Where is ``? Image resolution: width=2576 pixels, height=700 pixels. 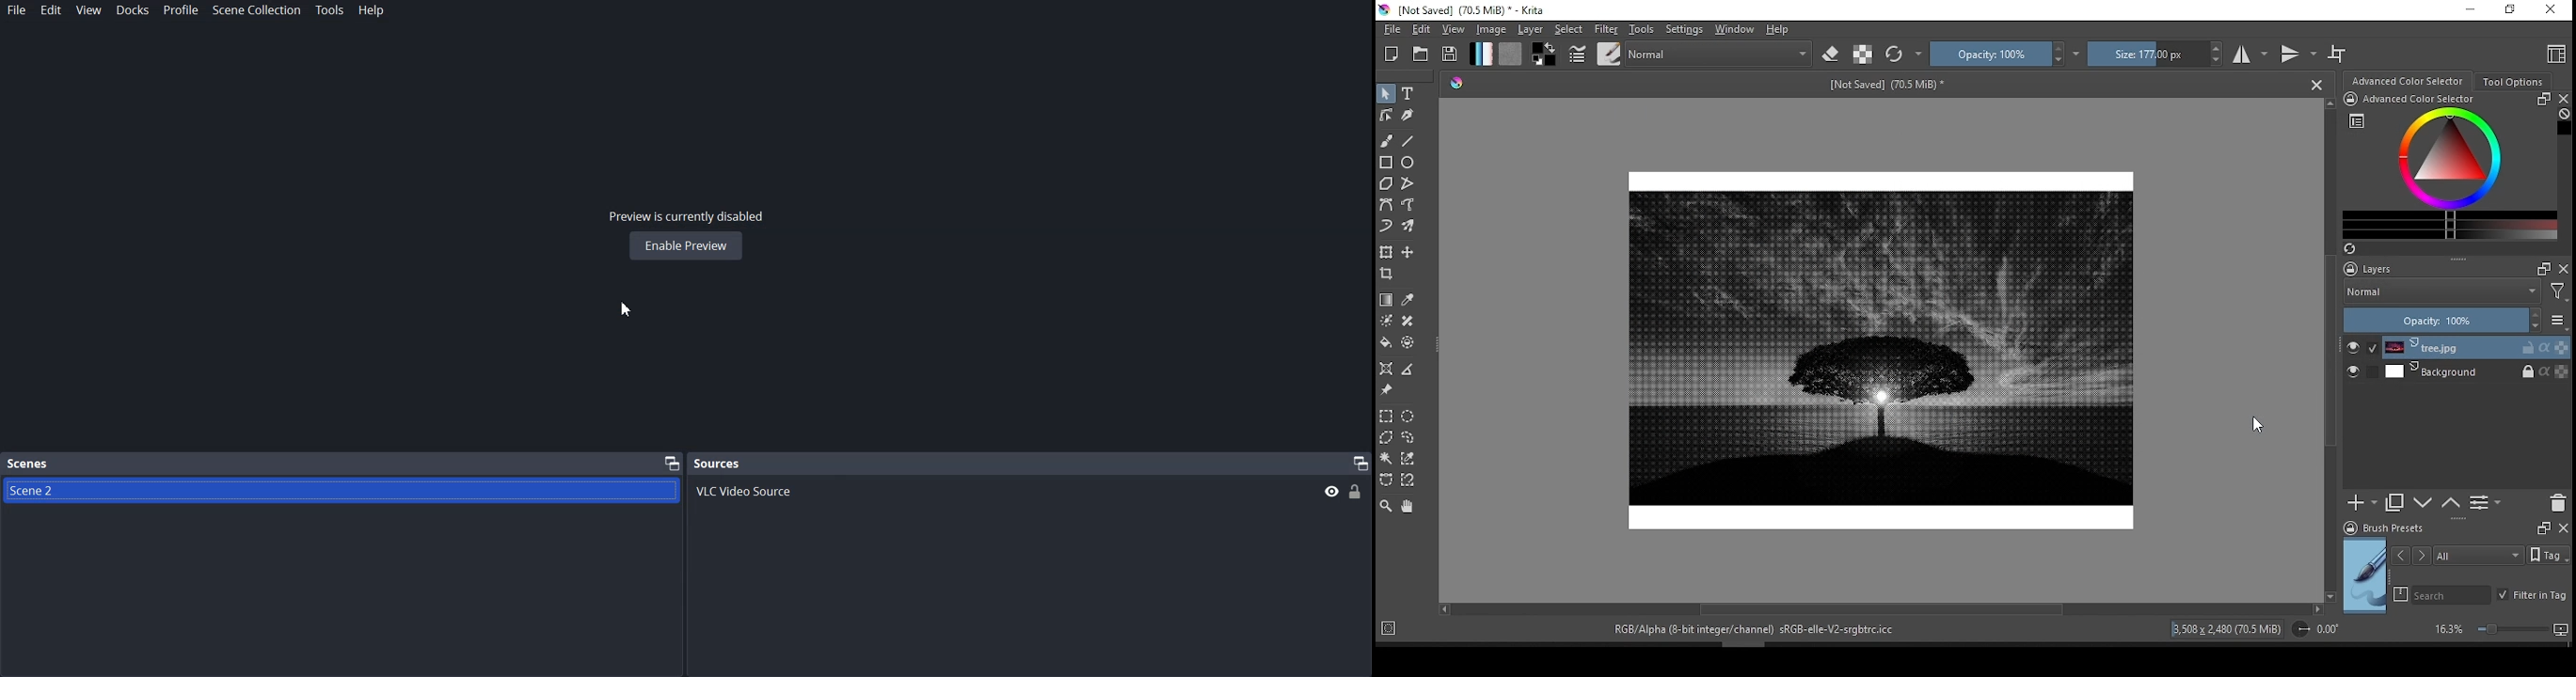
 is located at coordinates (2342, 55).